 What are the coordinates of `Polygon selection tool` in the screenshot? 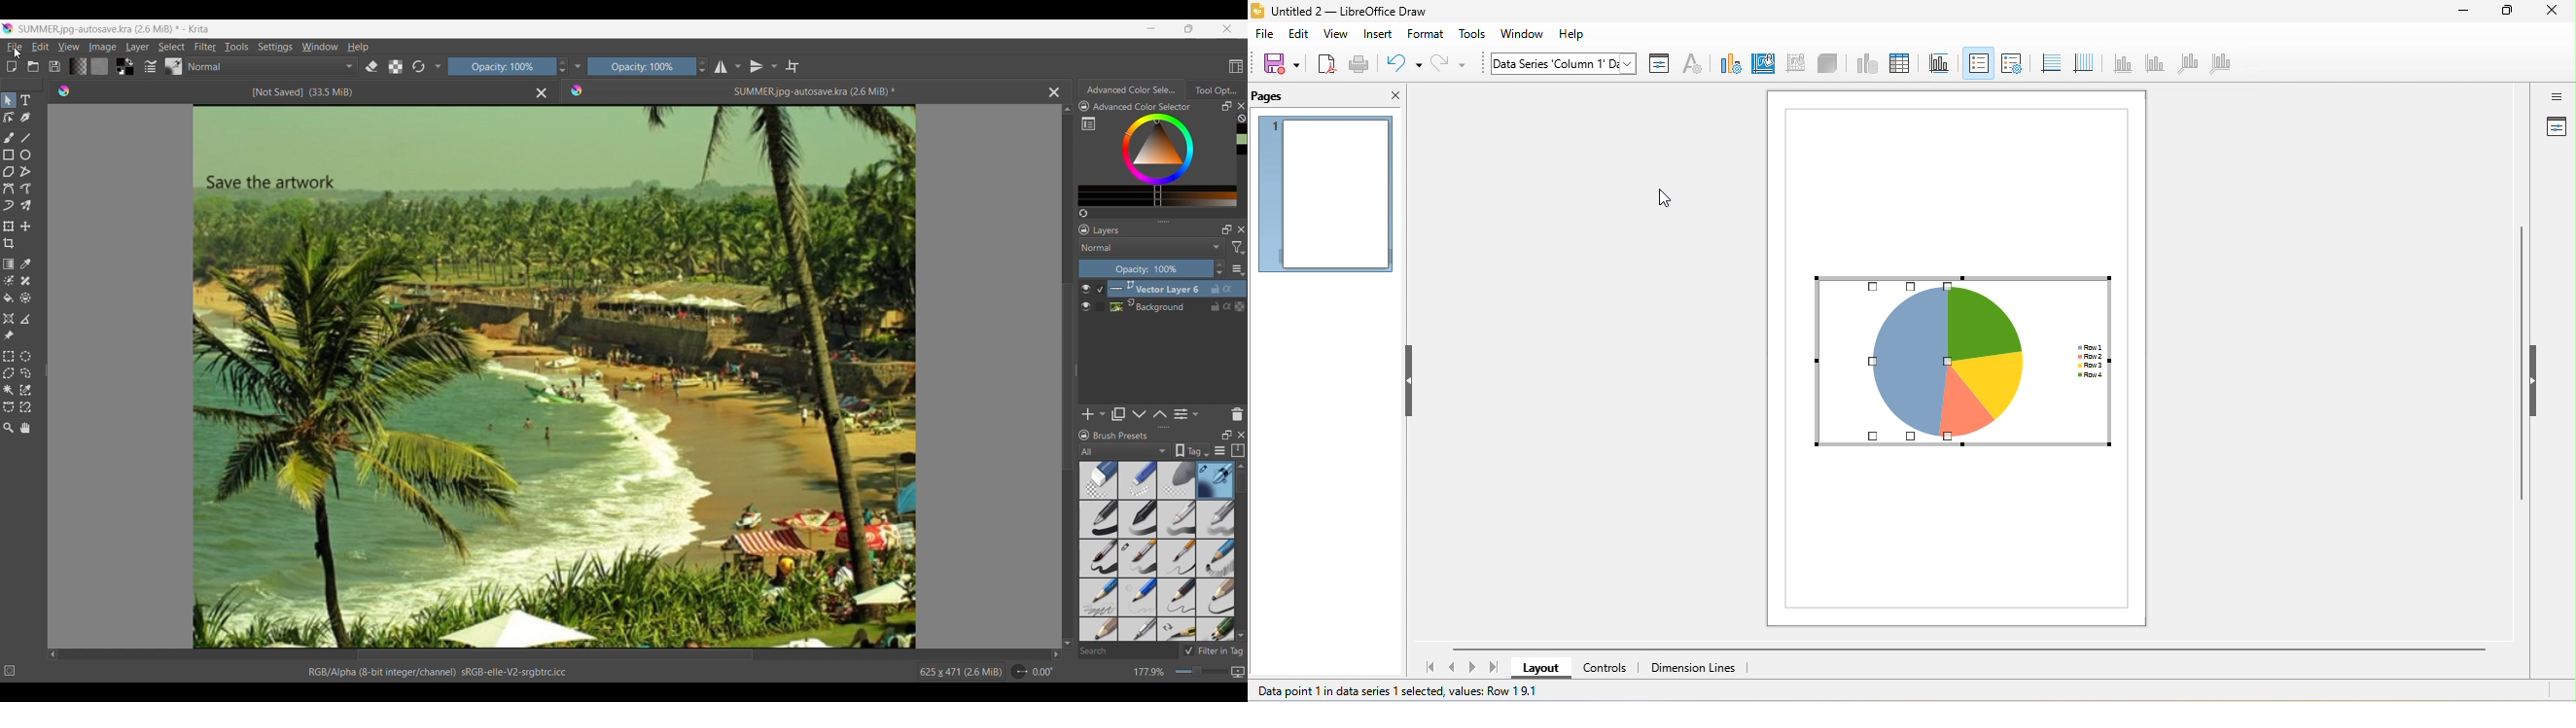 It's located at (9, 373).